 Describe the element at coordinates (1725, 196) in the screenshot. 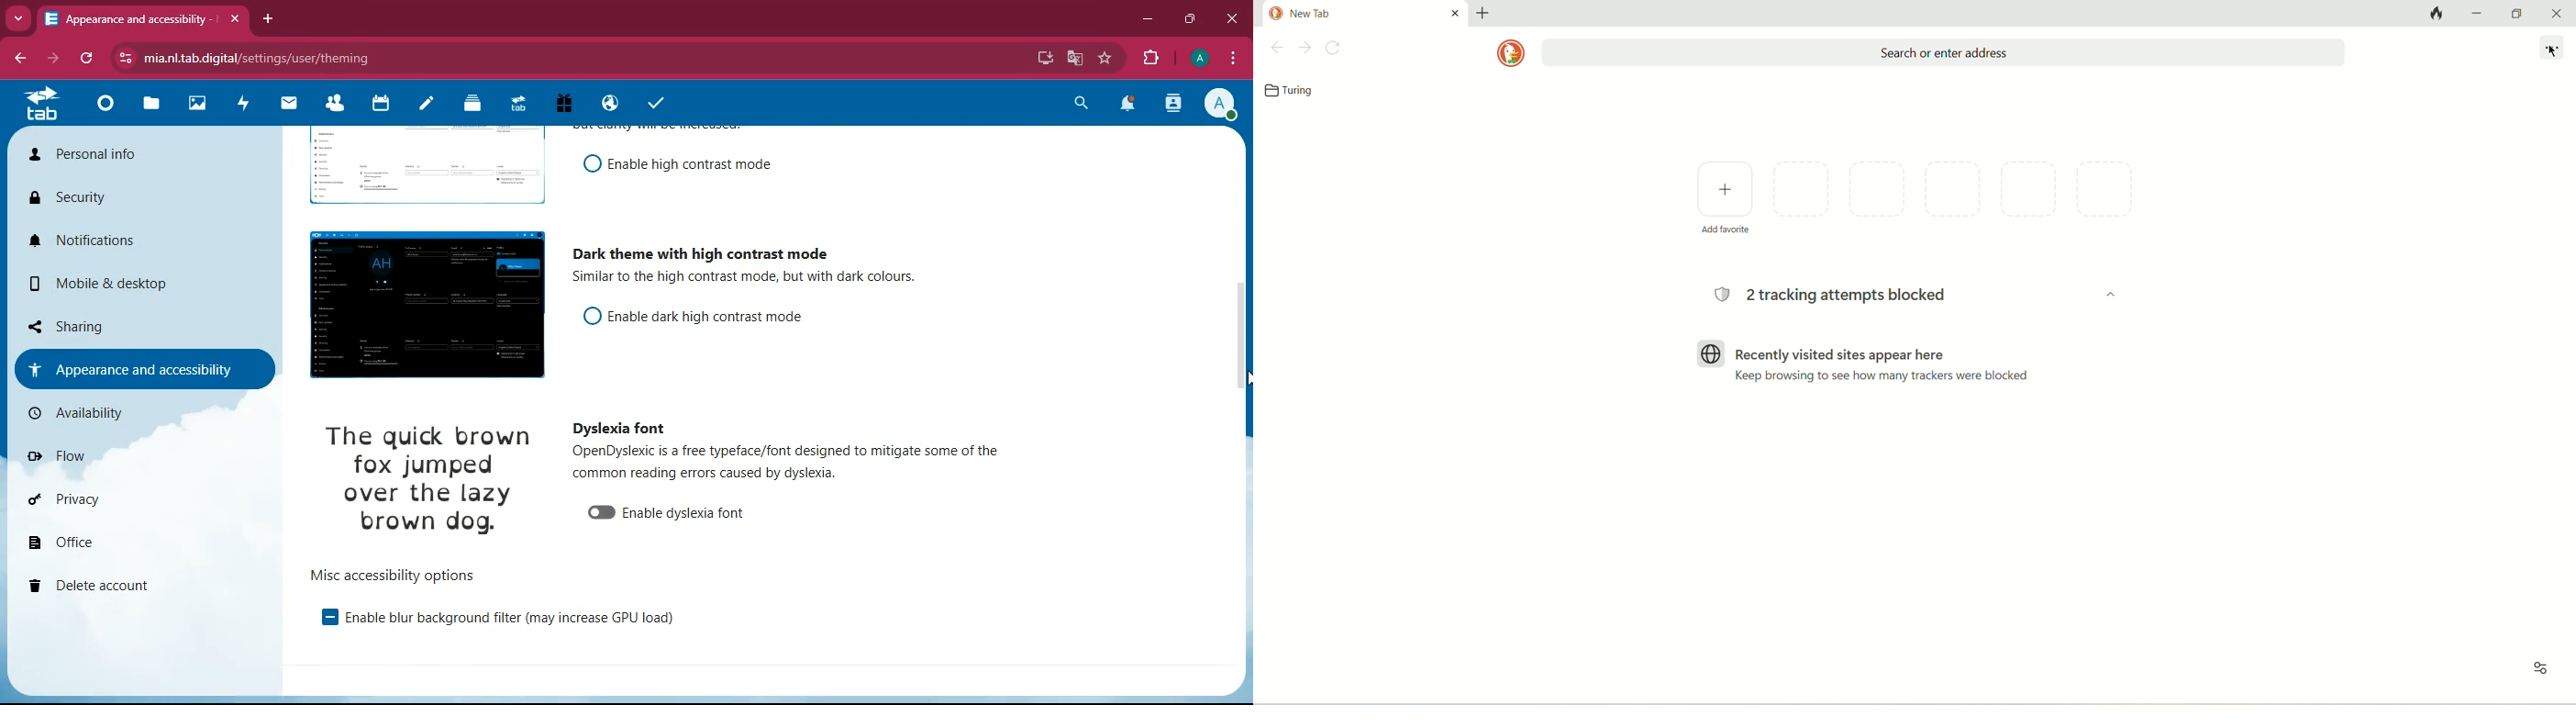

I see `add favorite` at that location.